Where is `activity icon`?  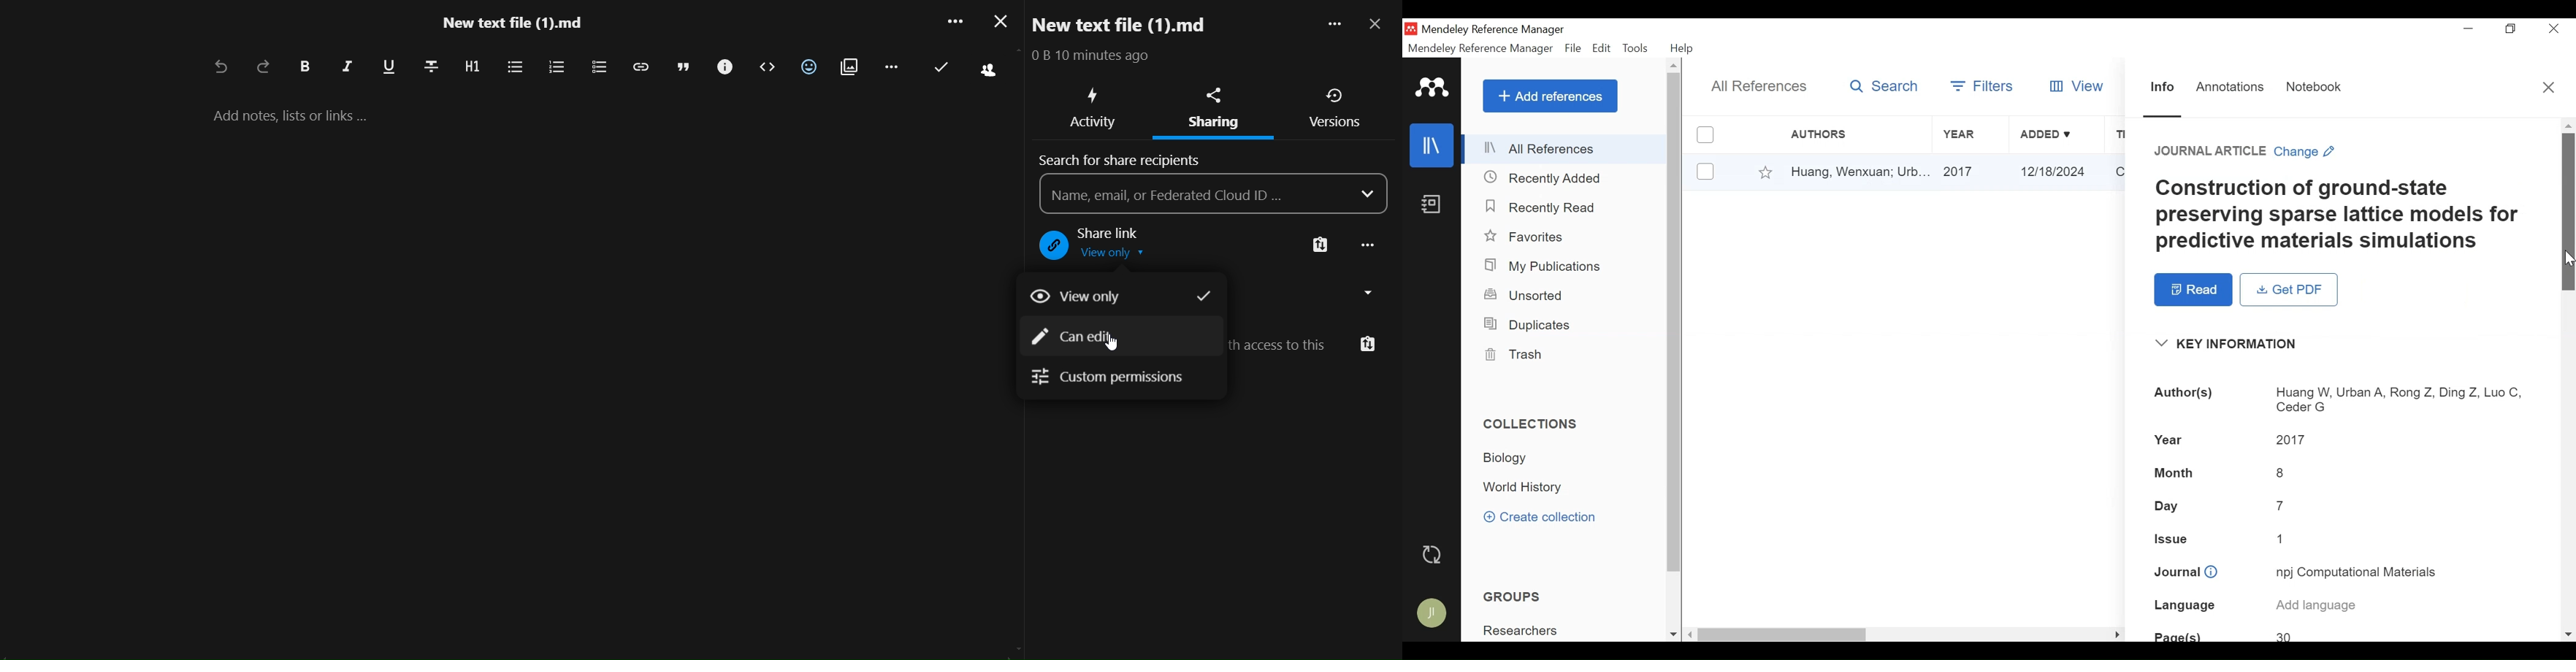 activity icon is located at coordinates (1096, 95).